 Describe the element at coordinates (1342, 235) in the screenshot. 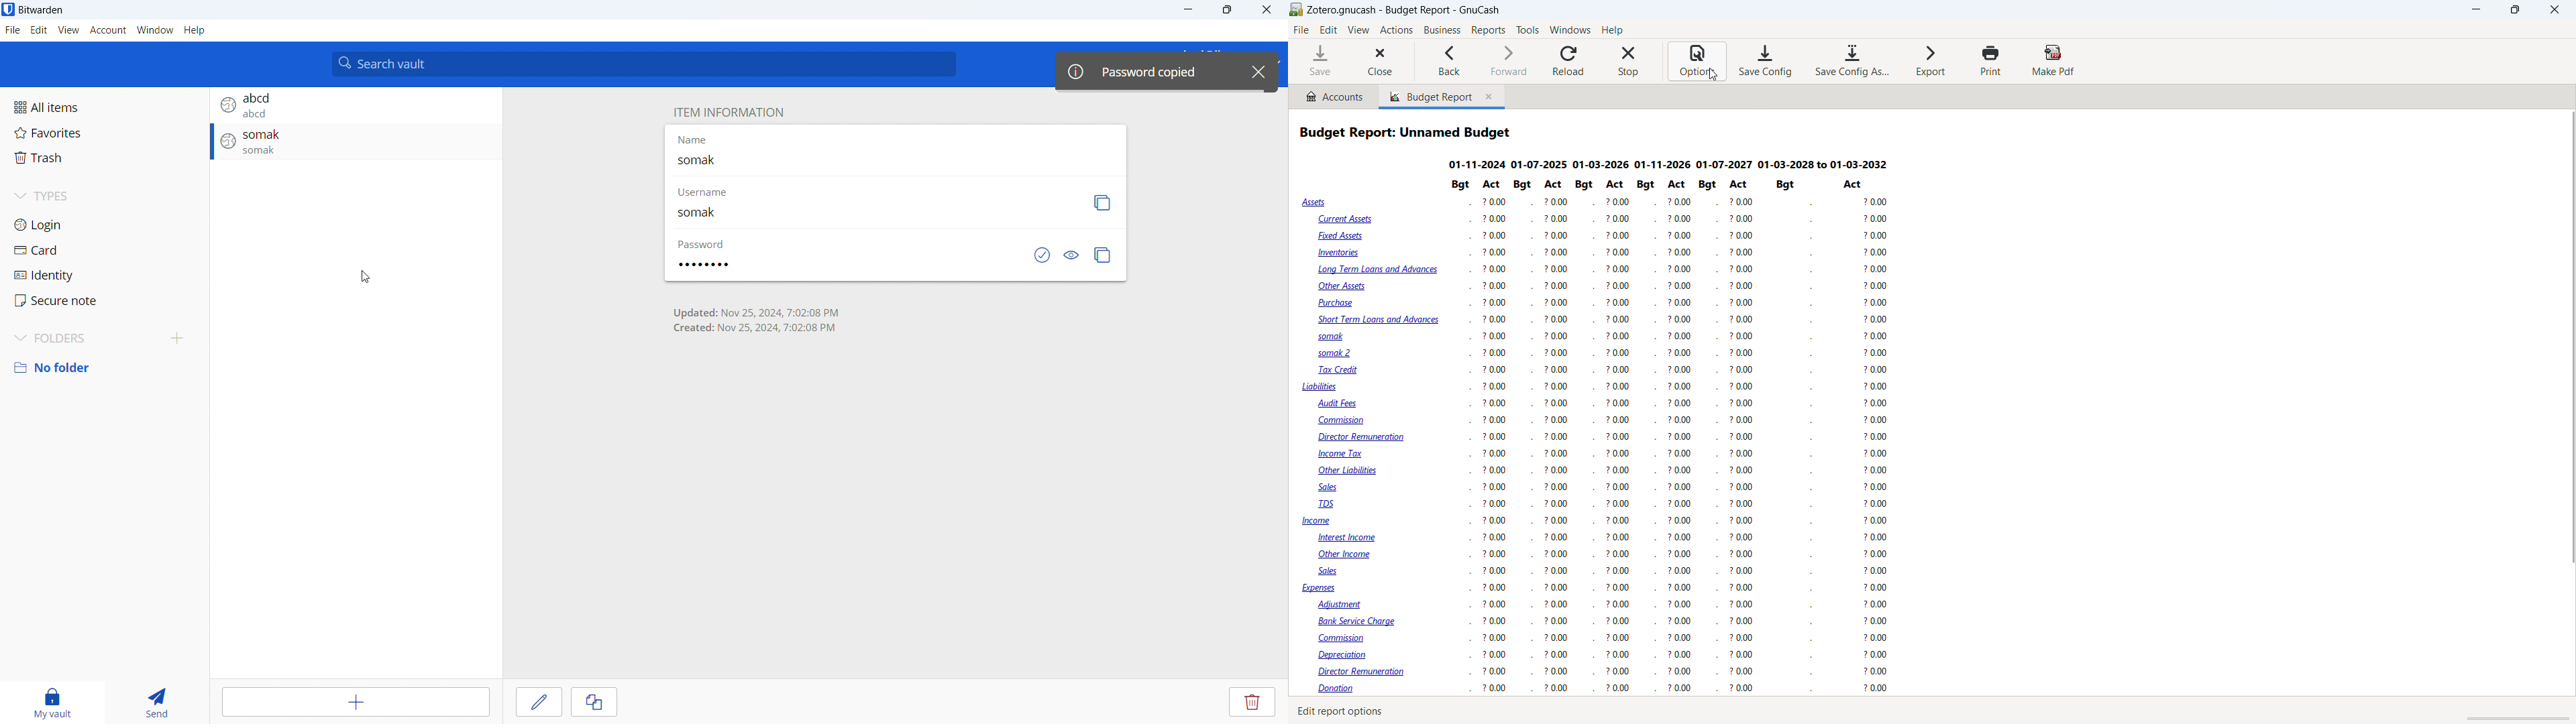

I see `Fixed Assets` at that location.